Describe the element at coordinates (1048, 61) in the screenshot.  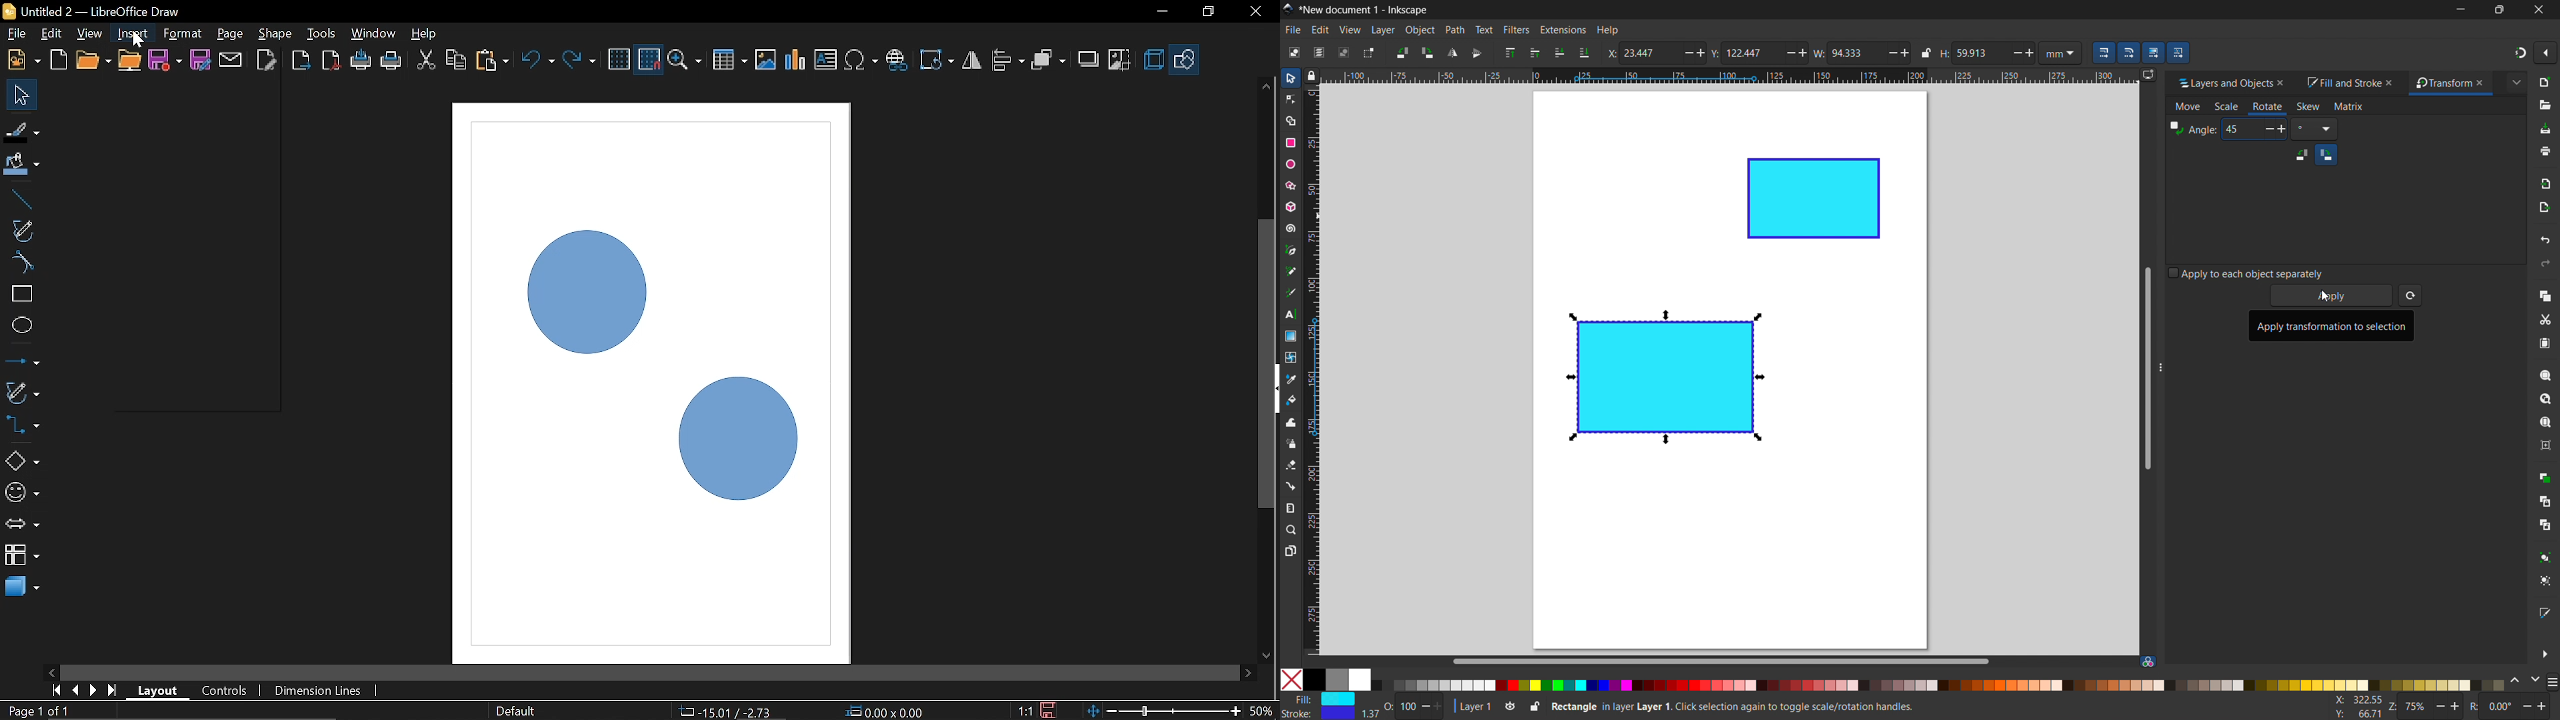
I see `Arrange` at that location.